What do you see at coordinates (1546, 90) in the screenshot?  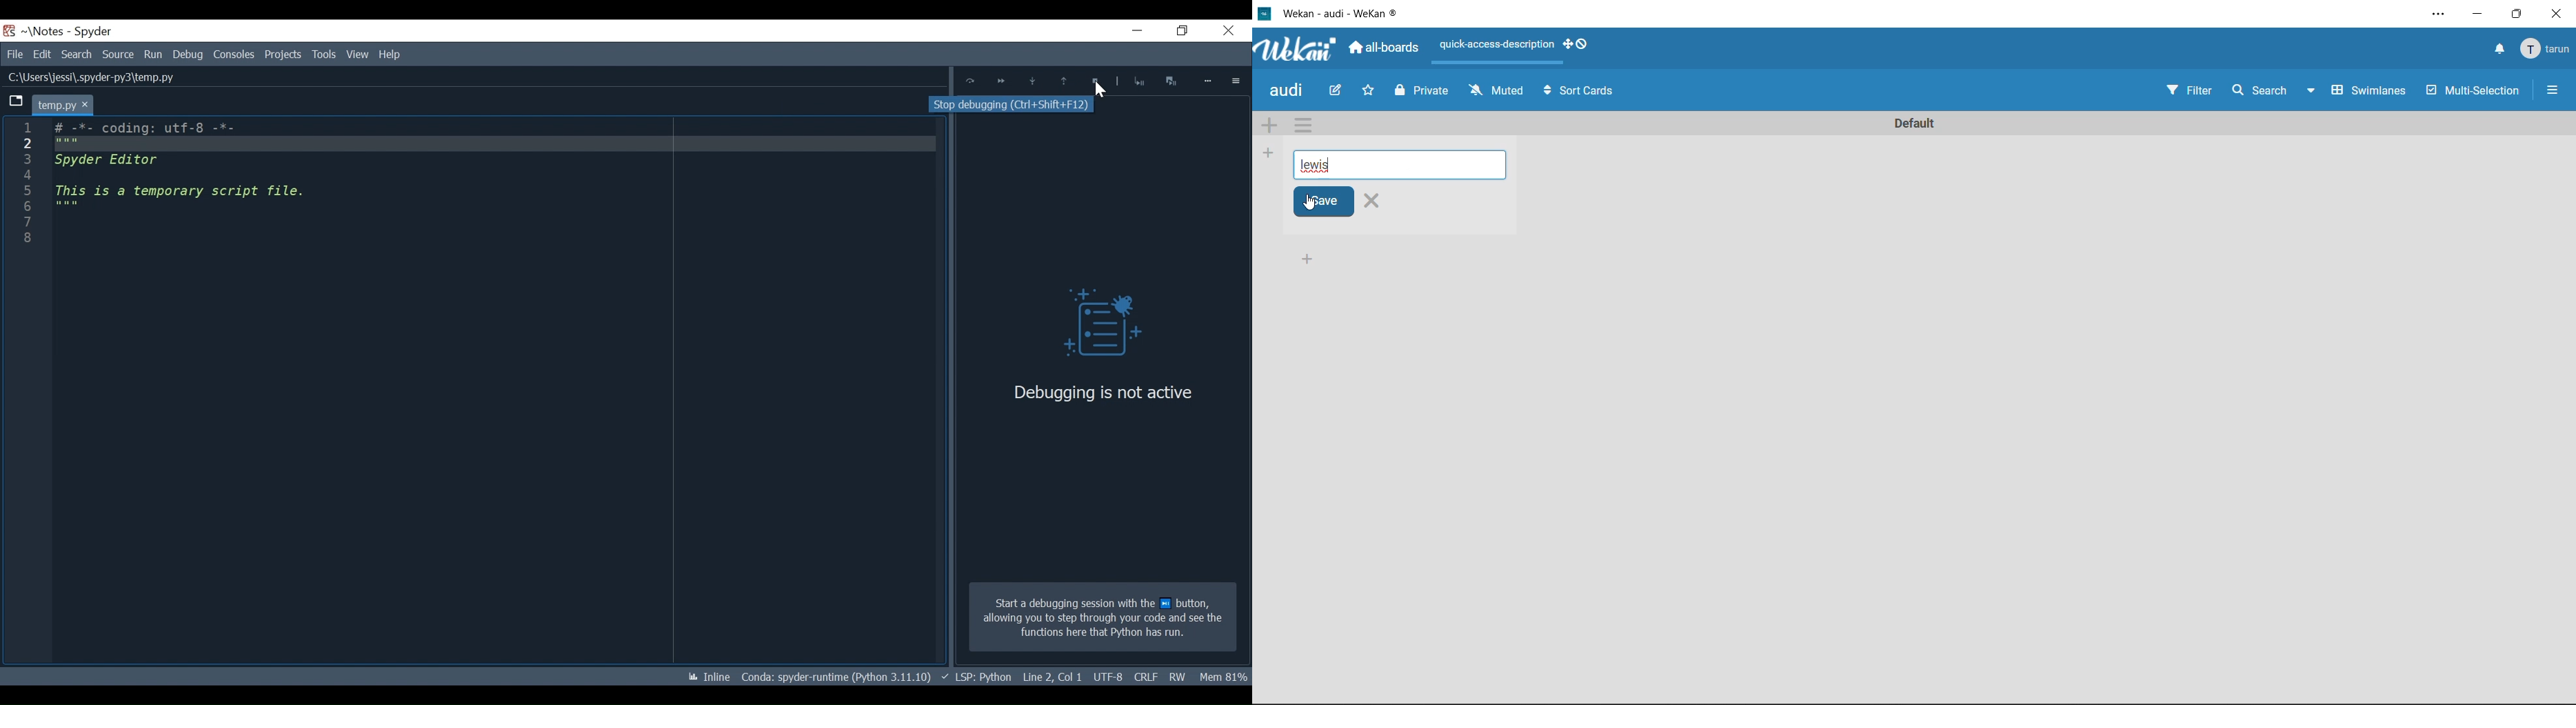 I see `Arrows` at bounding box center [1546, 90].